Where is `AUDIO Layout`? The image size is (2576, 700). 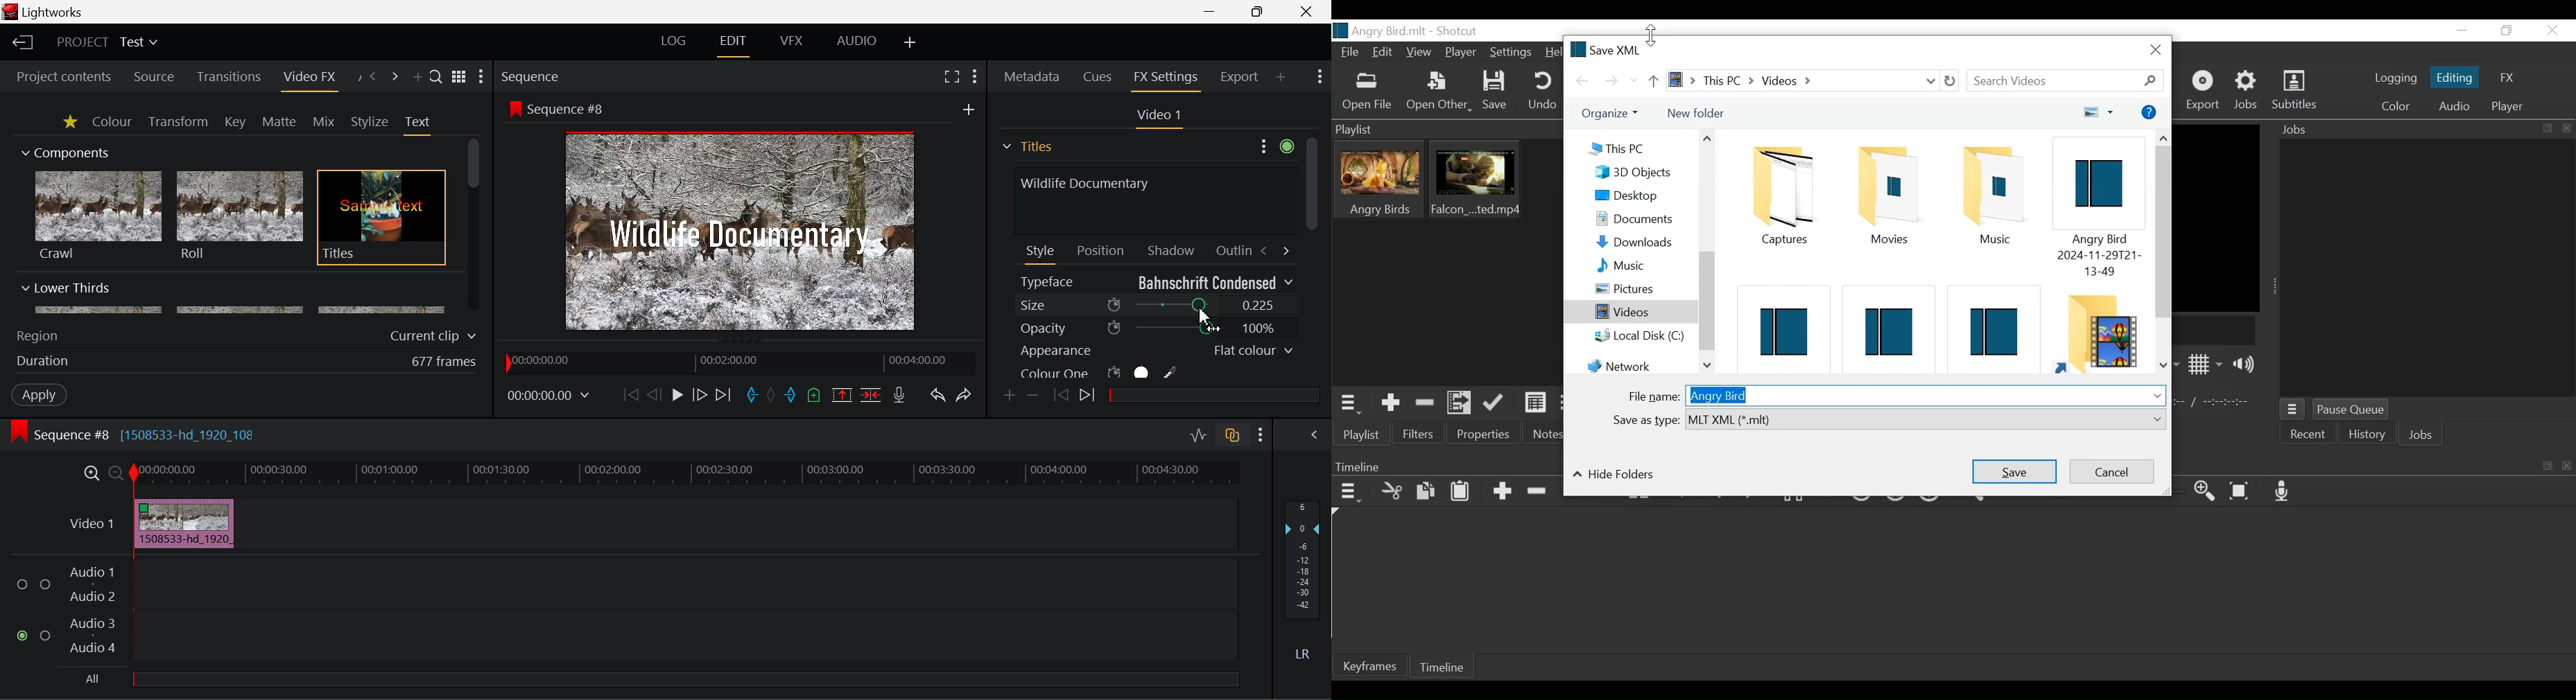 AUDIO Layout is located at coordinates (856, 42).